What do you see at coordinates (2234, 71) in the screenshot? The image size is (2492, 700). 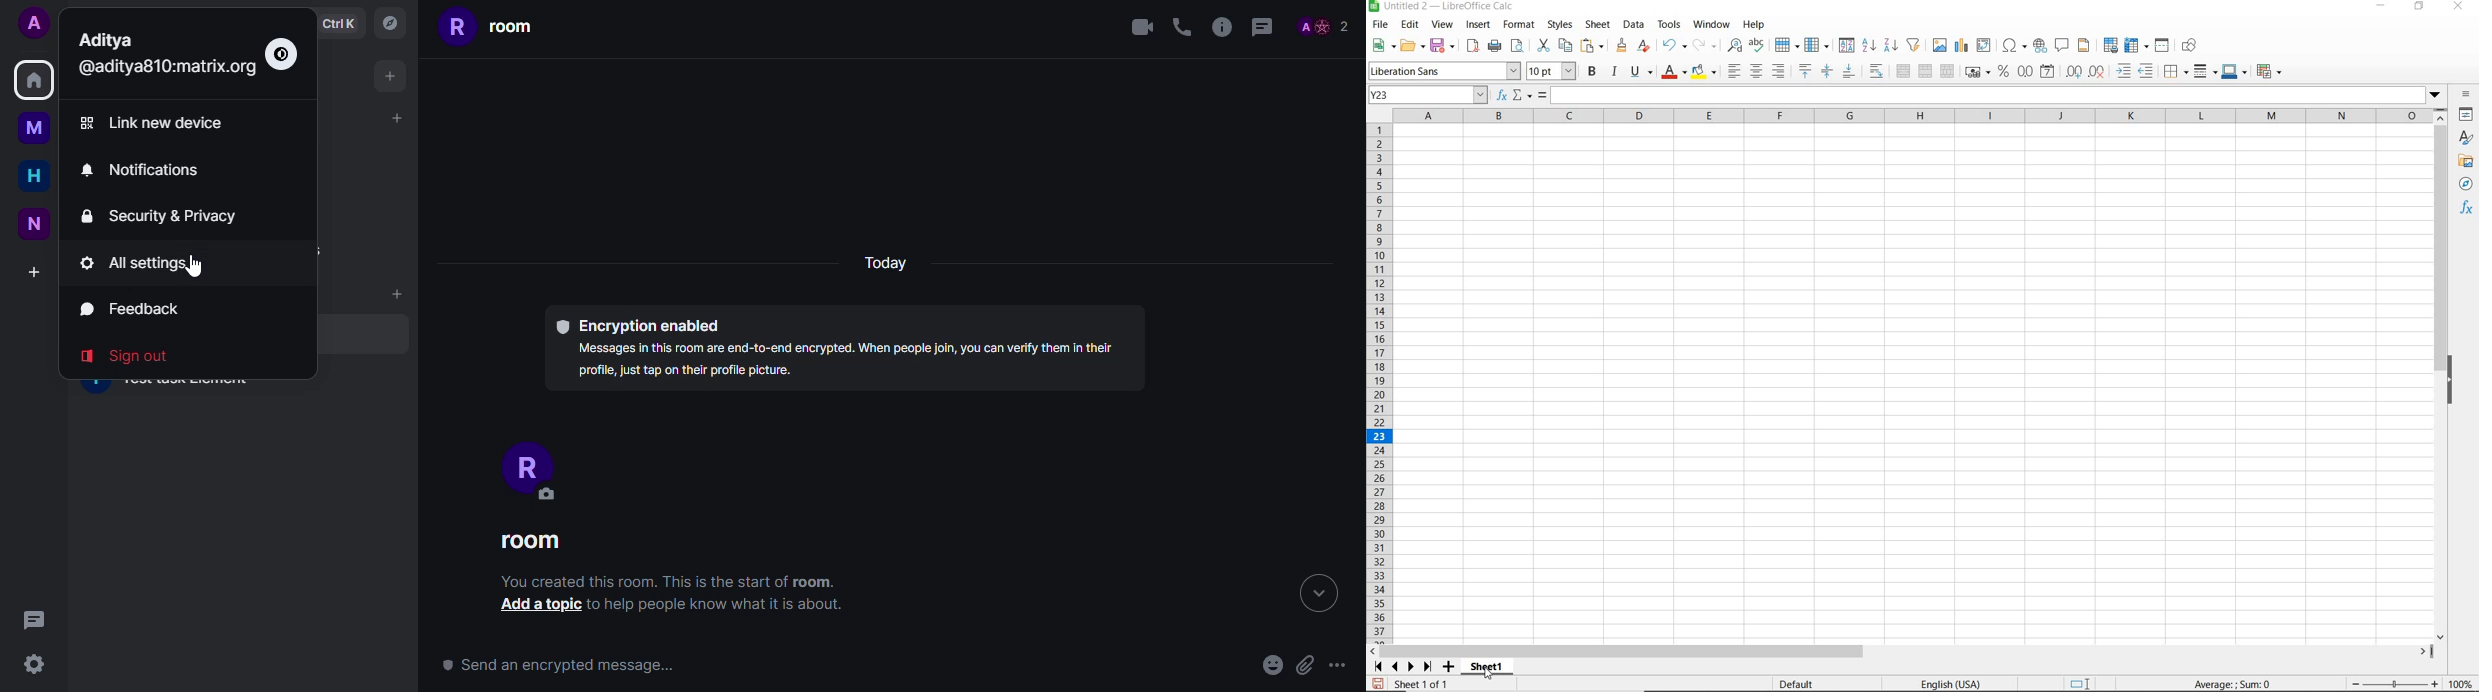 I see `BORDER COLOR` at bounding box center [2234, 71].